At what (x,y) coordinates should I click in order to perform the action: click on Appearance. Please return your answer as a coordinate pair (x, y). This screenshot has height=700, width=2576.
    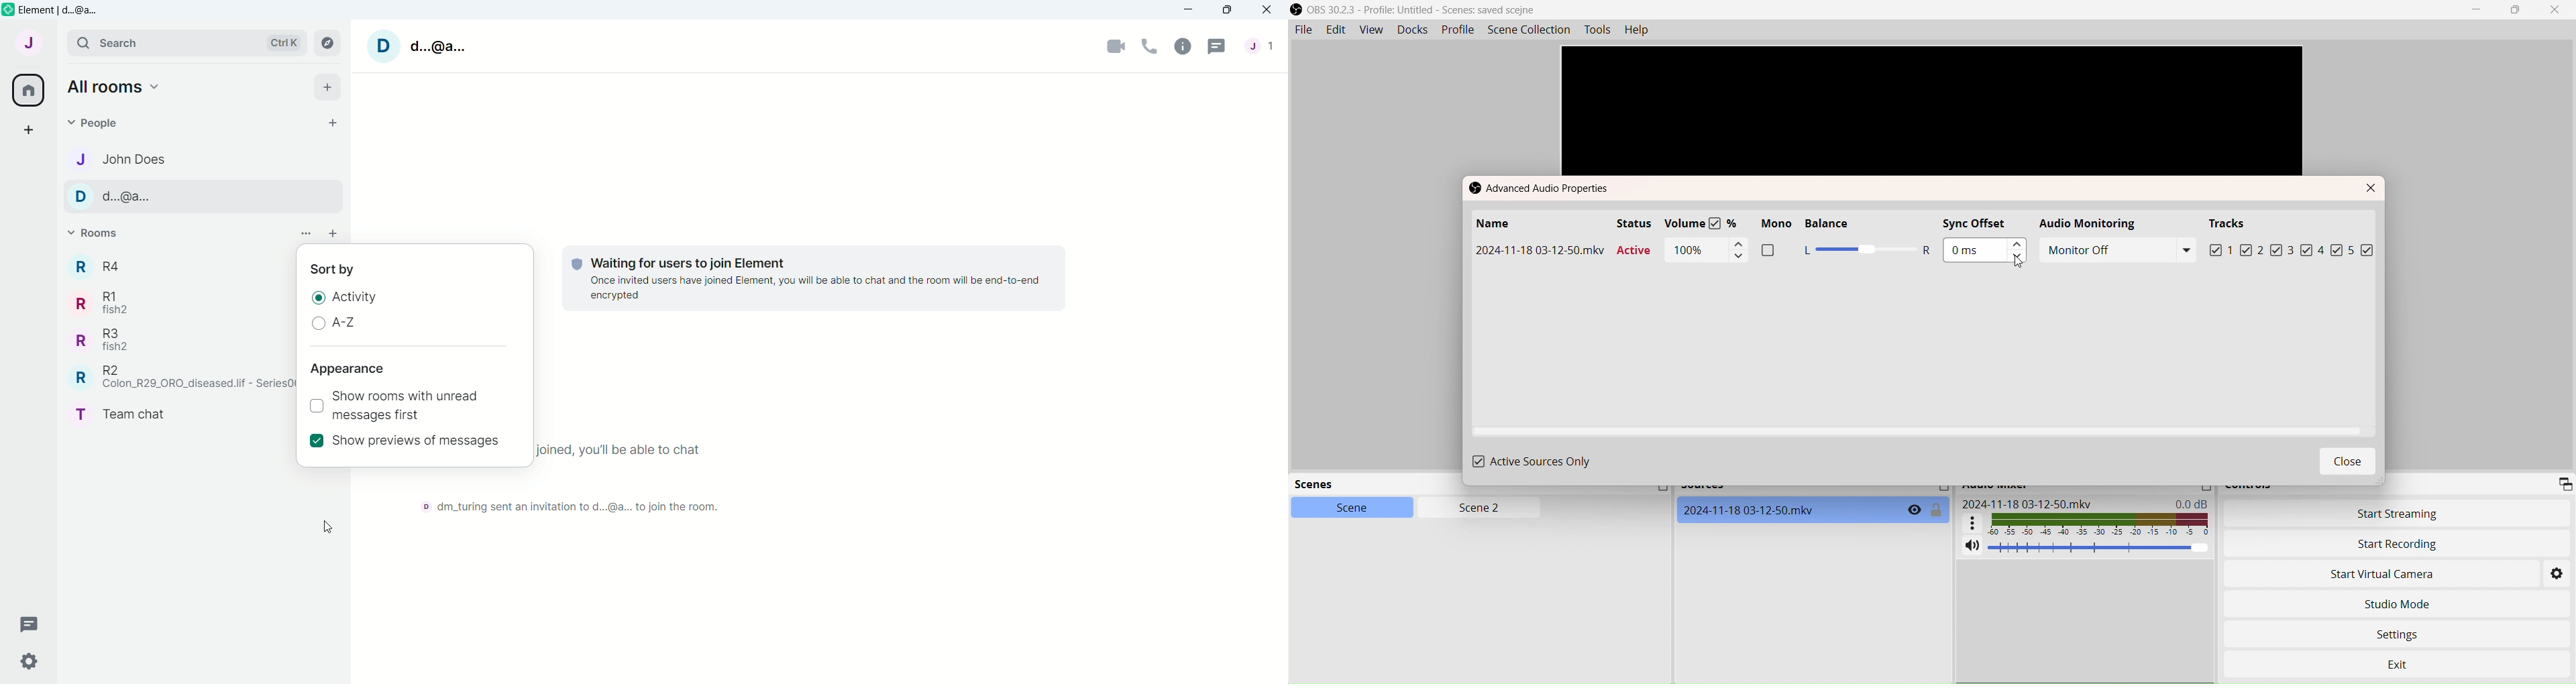
    Looking at the image, I should click on (347, 369).